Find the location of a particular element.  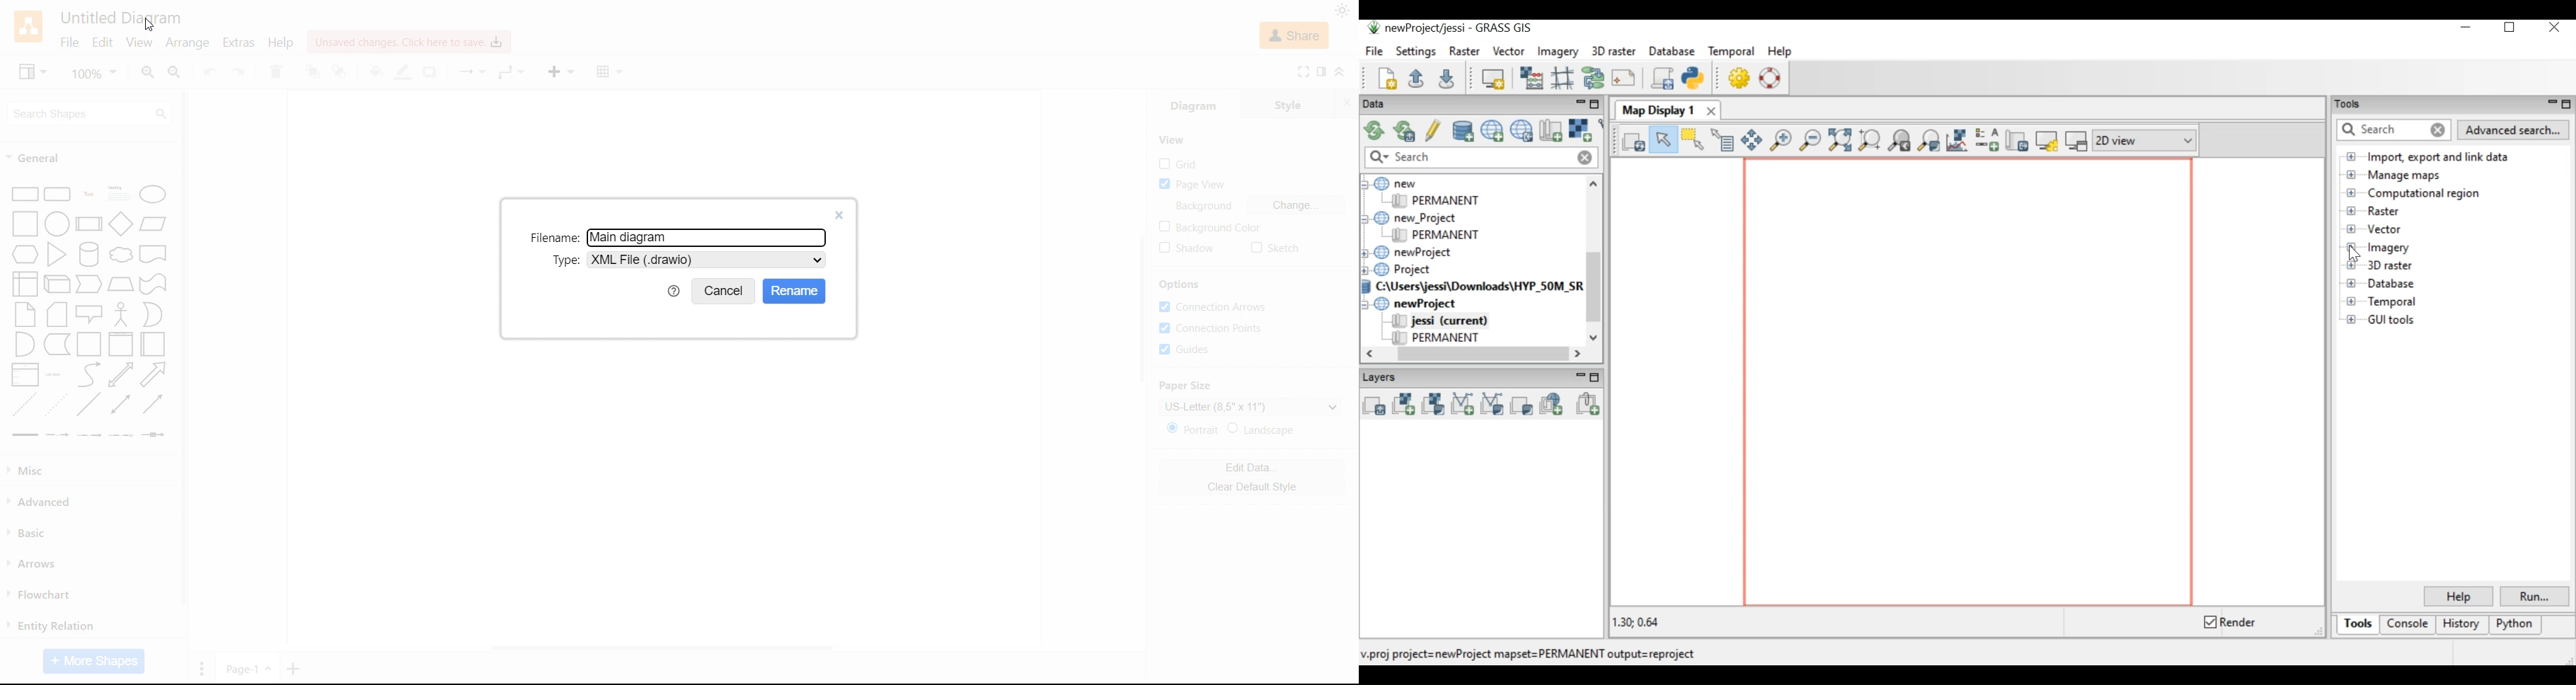

Select theme  is located at coordinates (1342, 11).